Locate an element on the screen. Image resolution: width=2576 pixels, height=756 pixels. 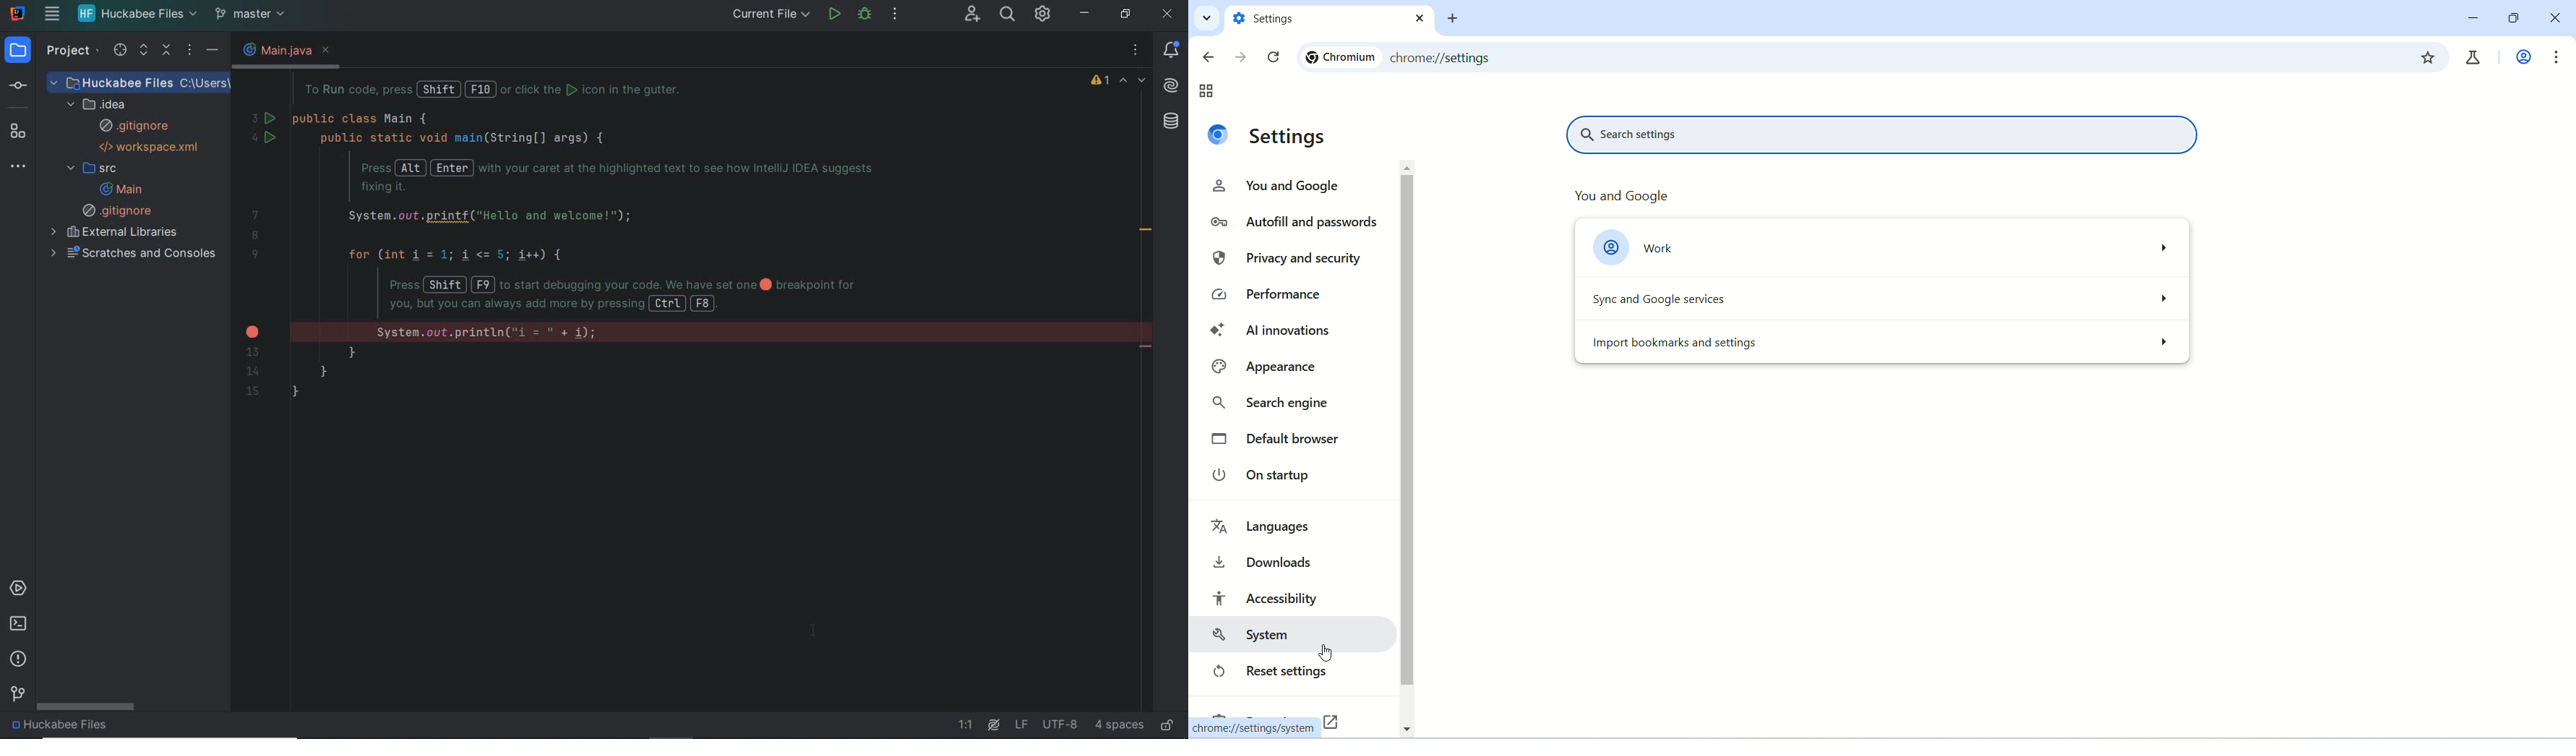
AI assistant is located at coordinates (1174, 84).